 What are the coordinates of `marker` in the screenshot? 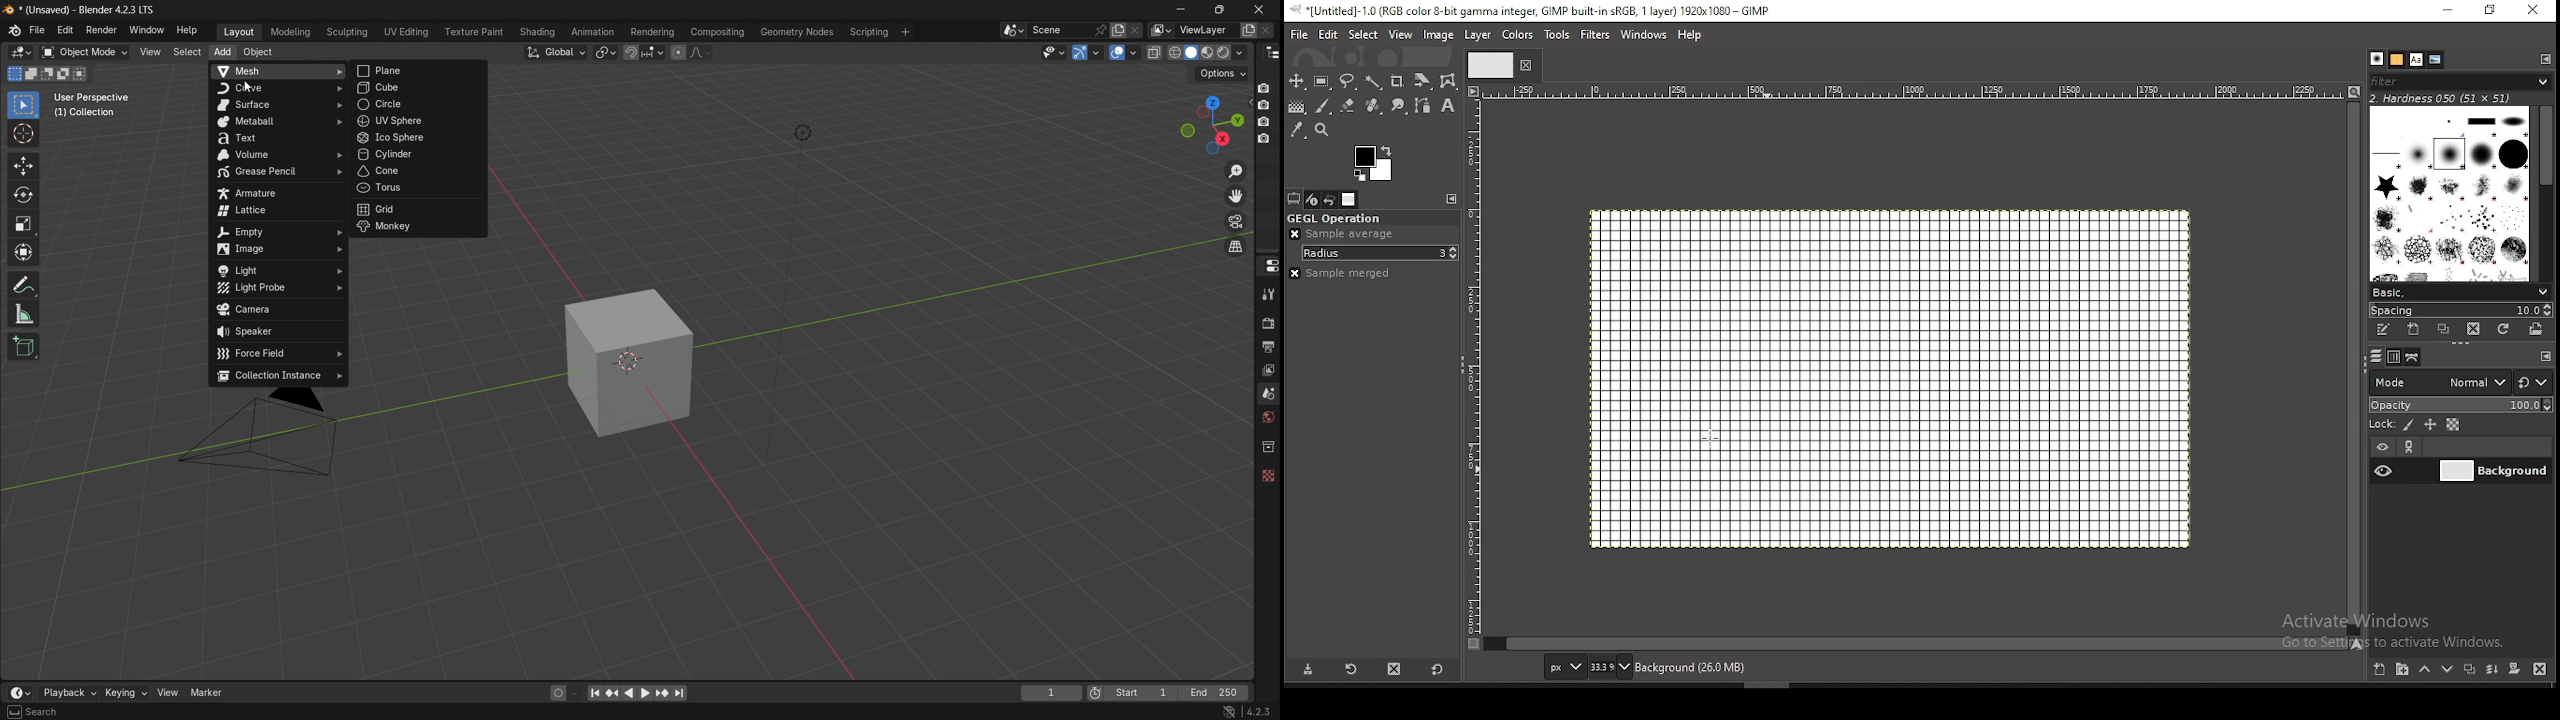 It's located at (207, 692).